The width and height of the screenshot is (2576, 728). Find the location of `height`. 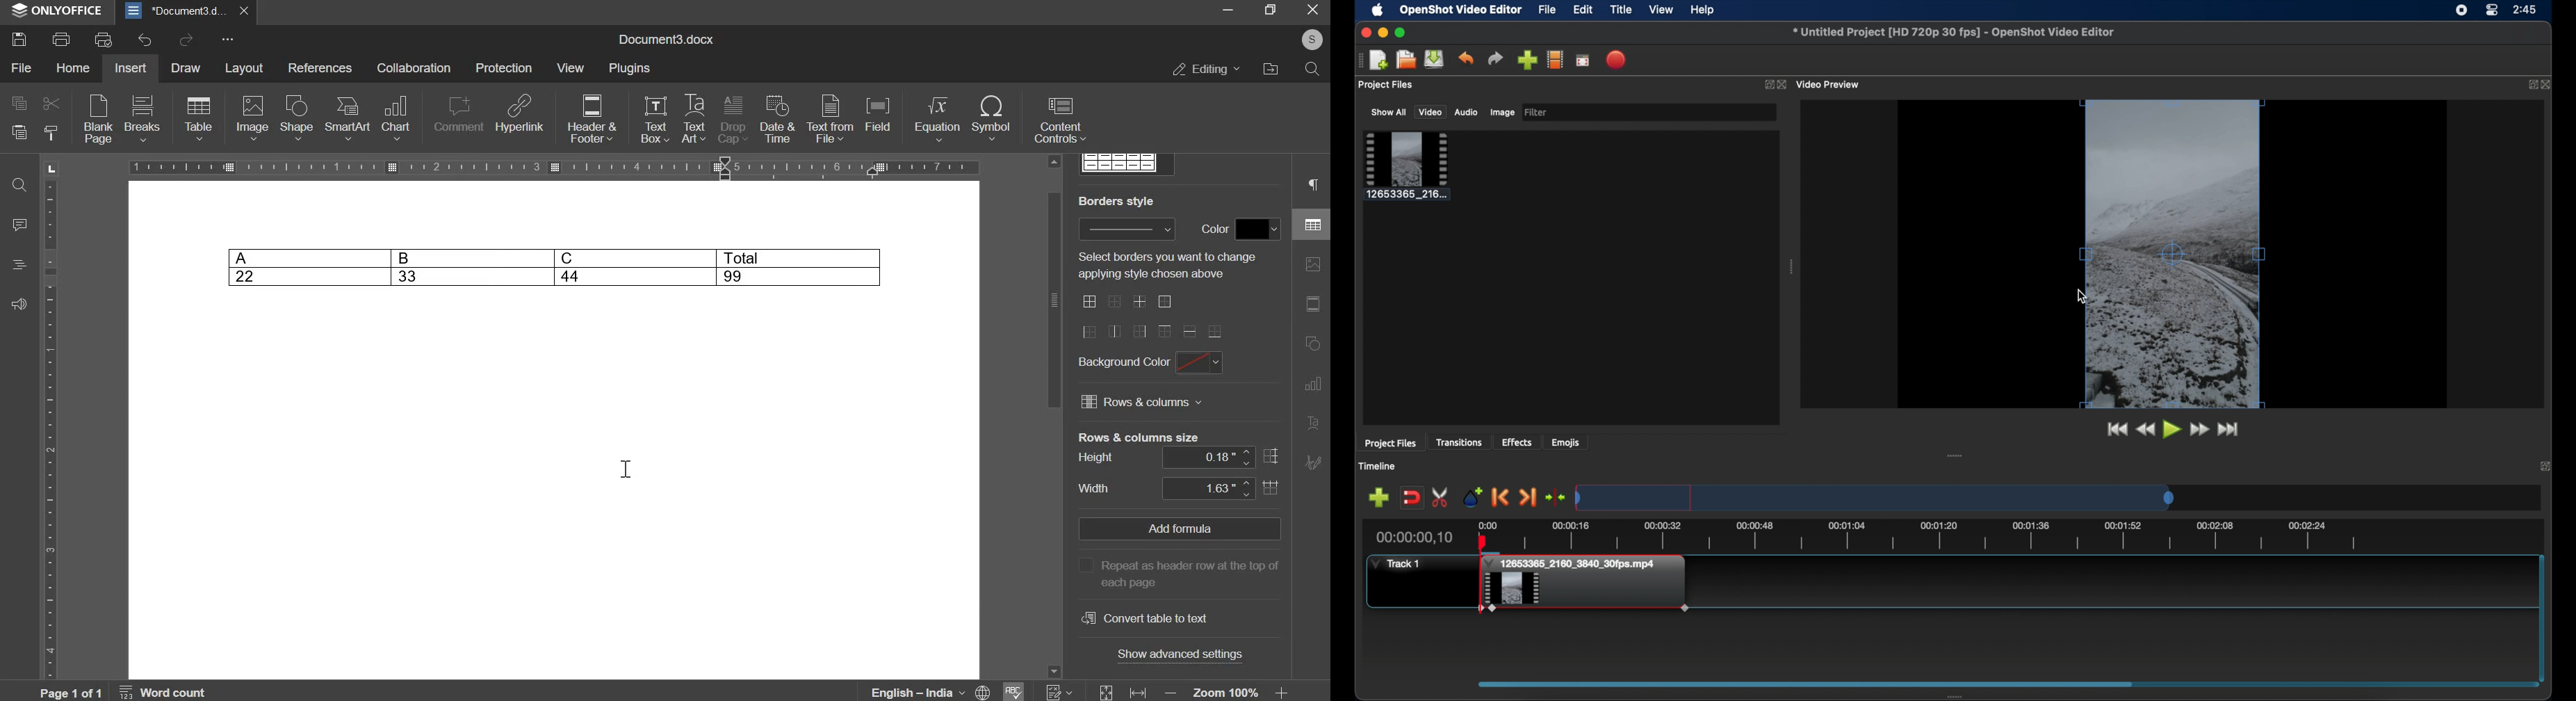

height is located at coordinates (1221, 457).